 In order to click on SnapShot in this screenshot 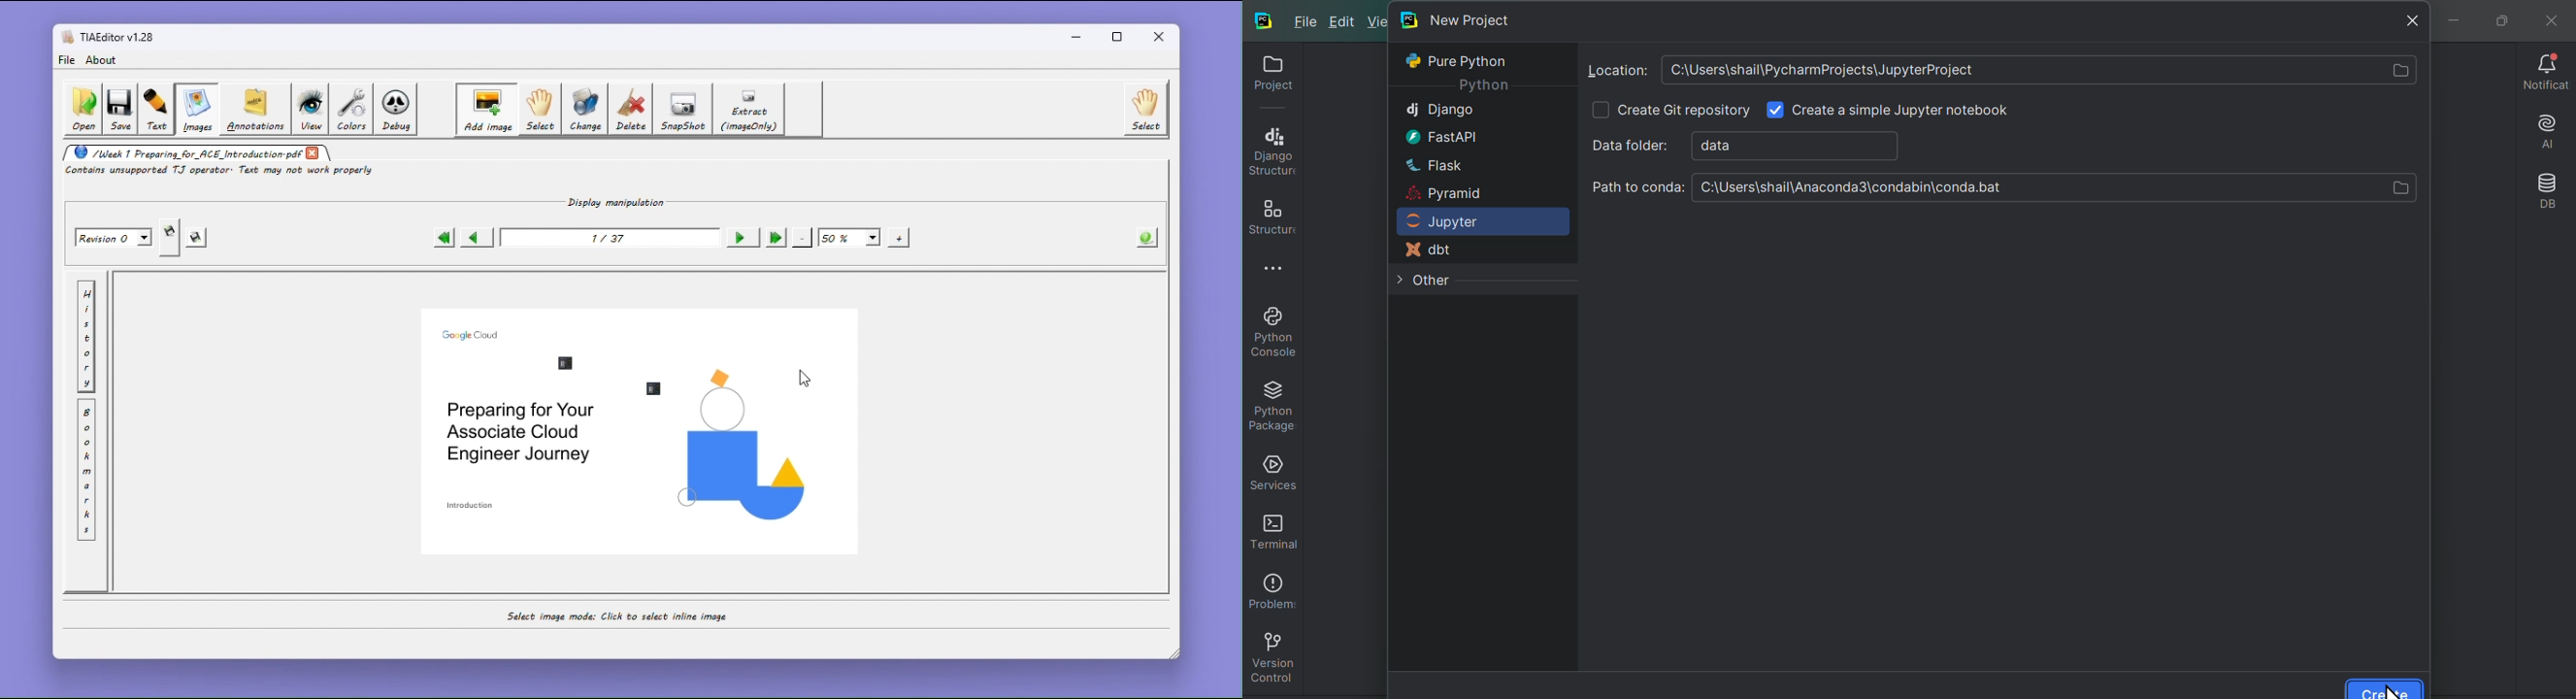, I will do `click(685, 110)`.